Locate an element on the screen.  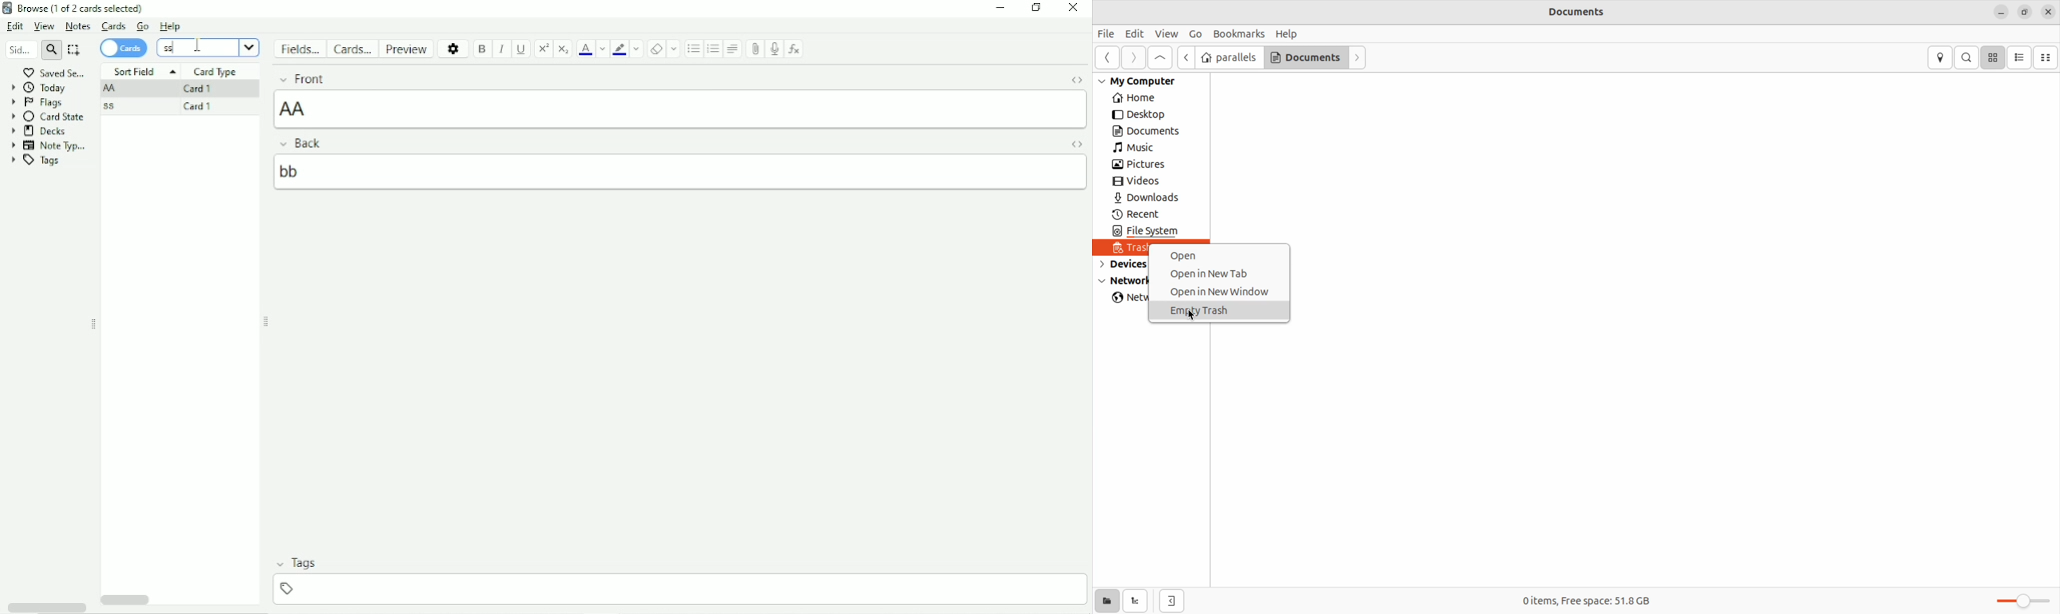
Unordered list is located at coordinates (692, 49).